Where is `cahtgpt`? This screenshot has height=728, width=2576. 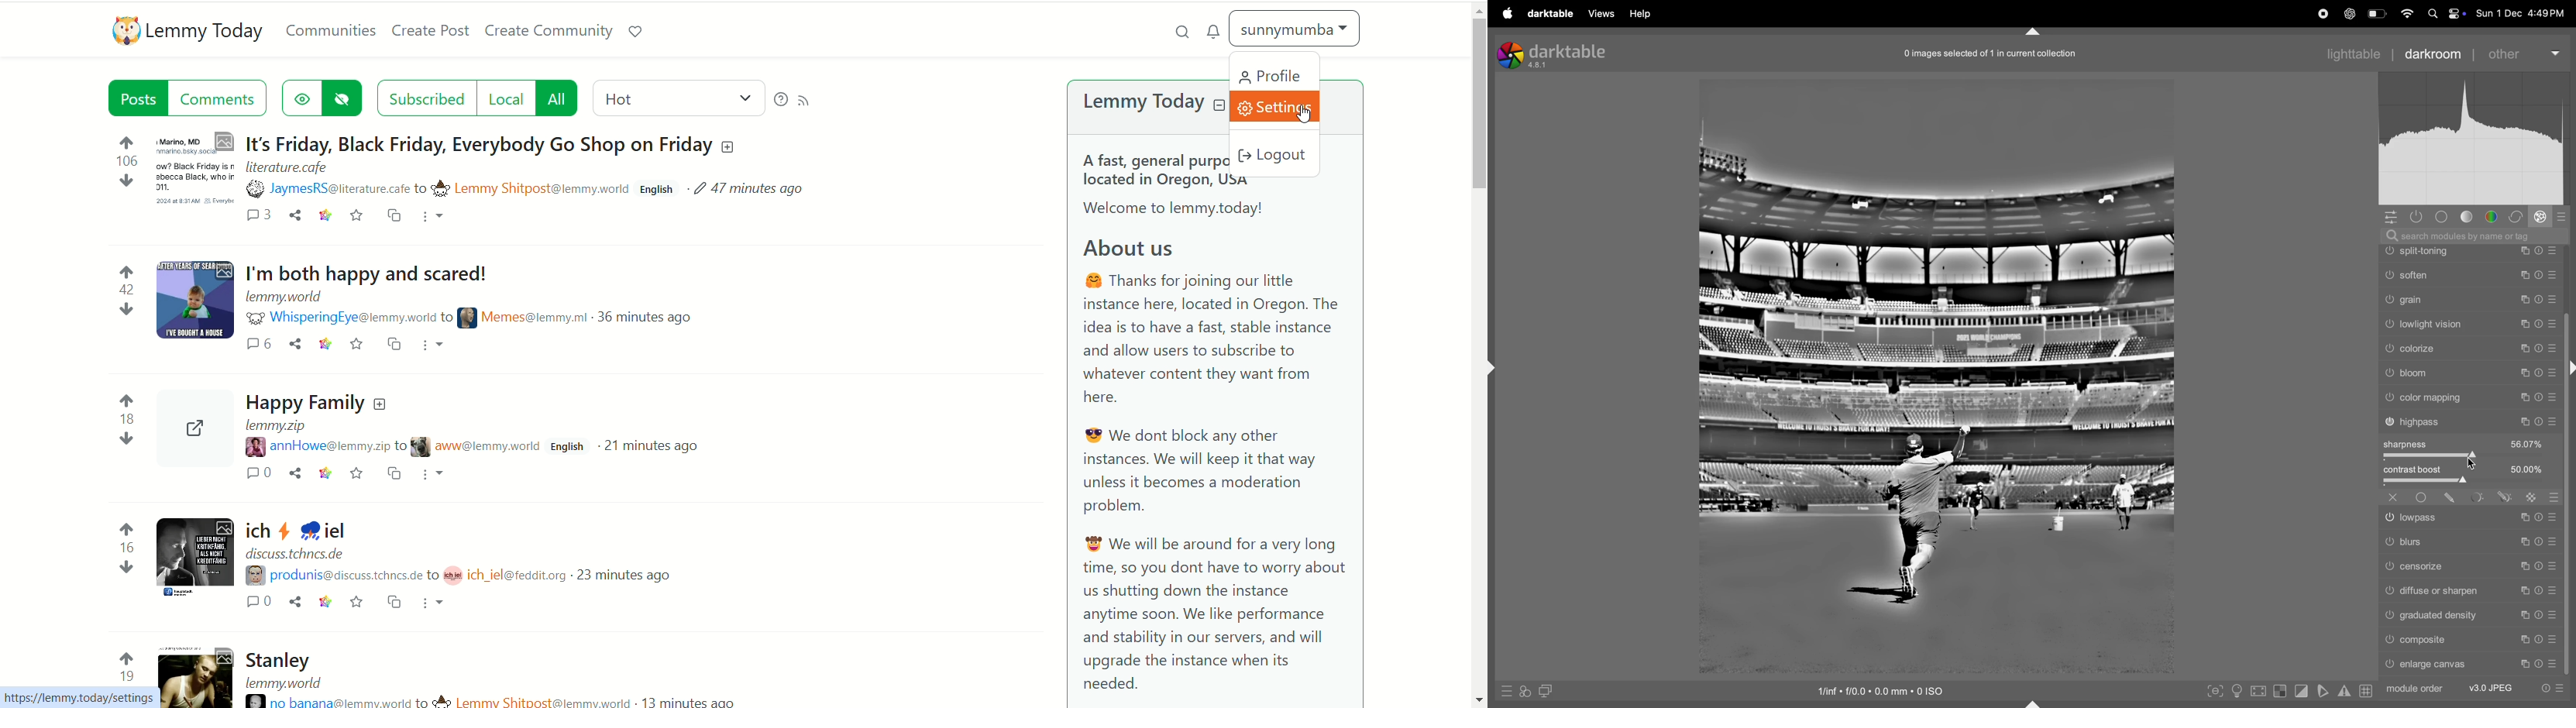 cahtgpt is located at coordinates (2349, 13).